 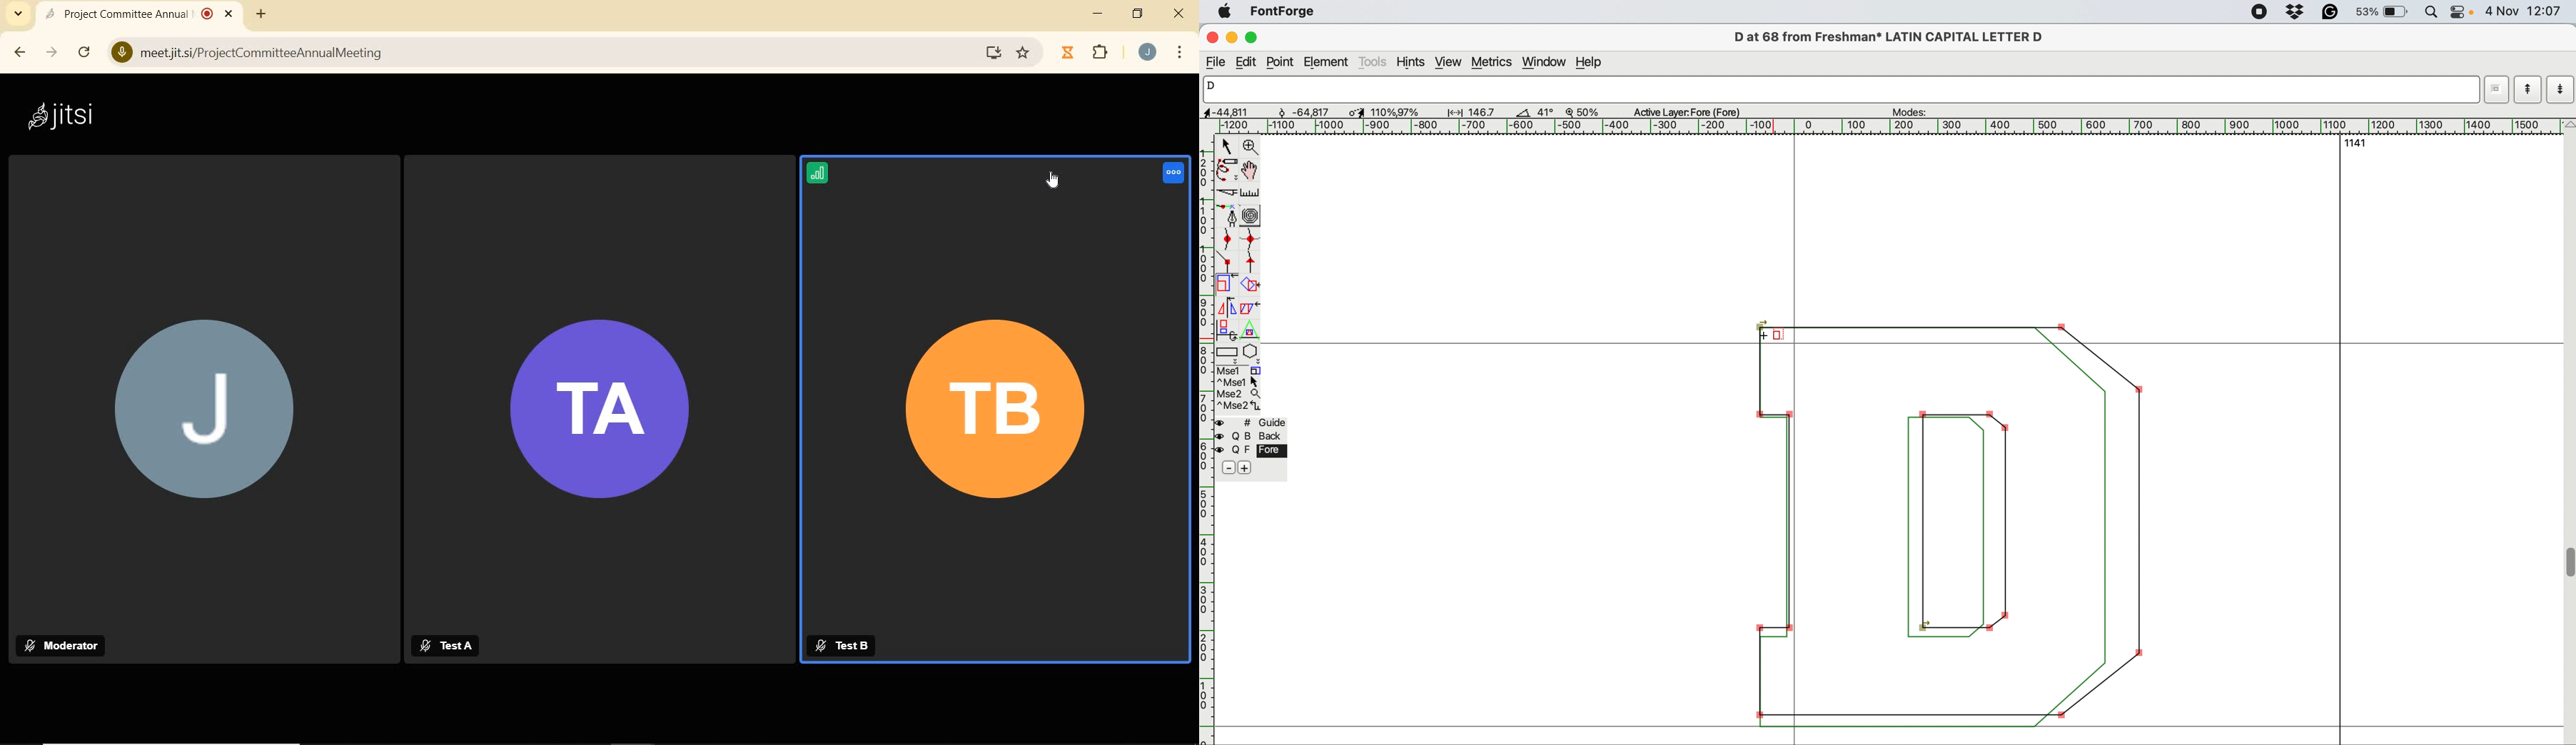 What do you see at coordinates (2568, 431) in the screenshot?
I see `vertical scroll bar` at bounding box center [2568, 431].